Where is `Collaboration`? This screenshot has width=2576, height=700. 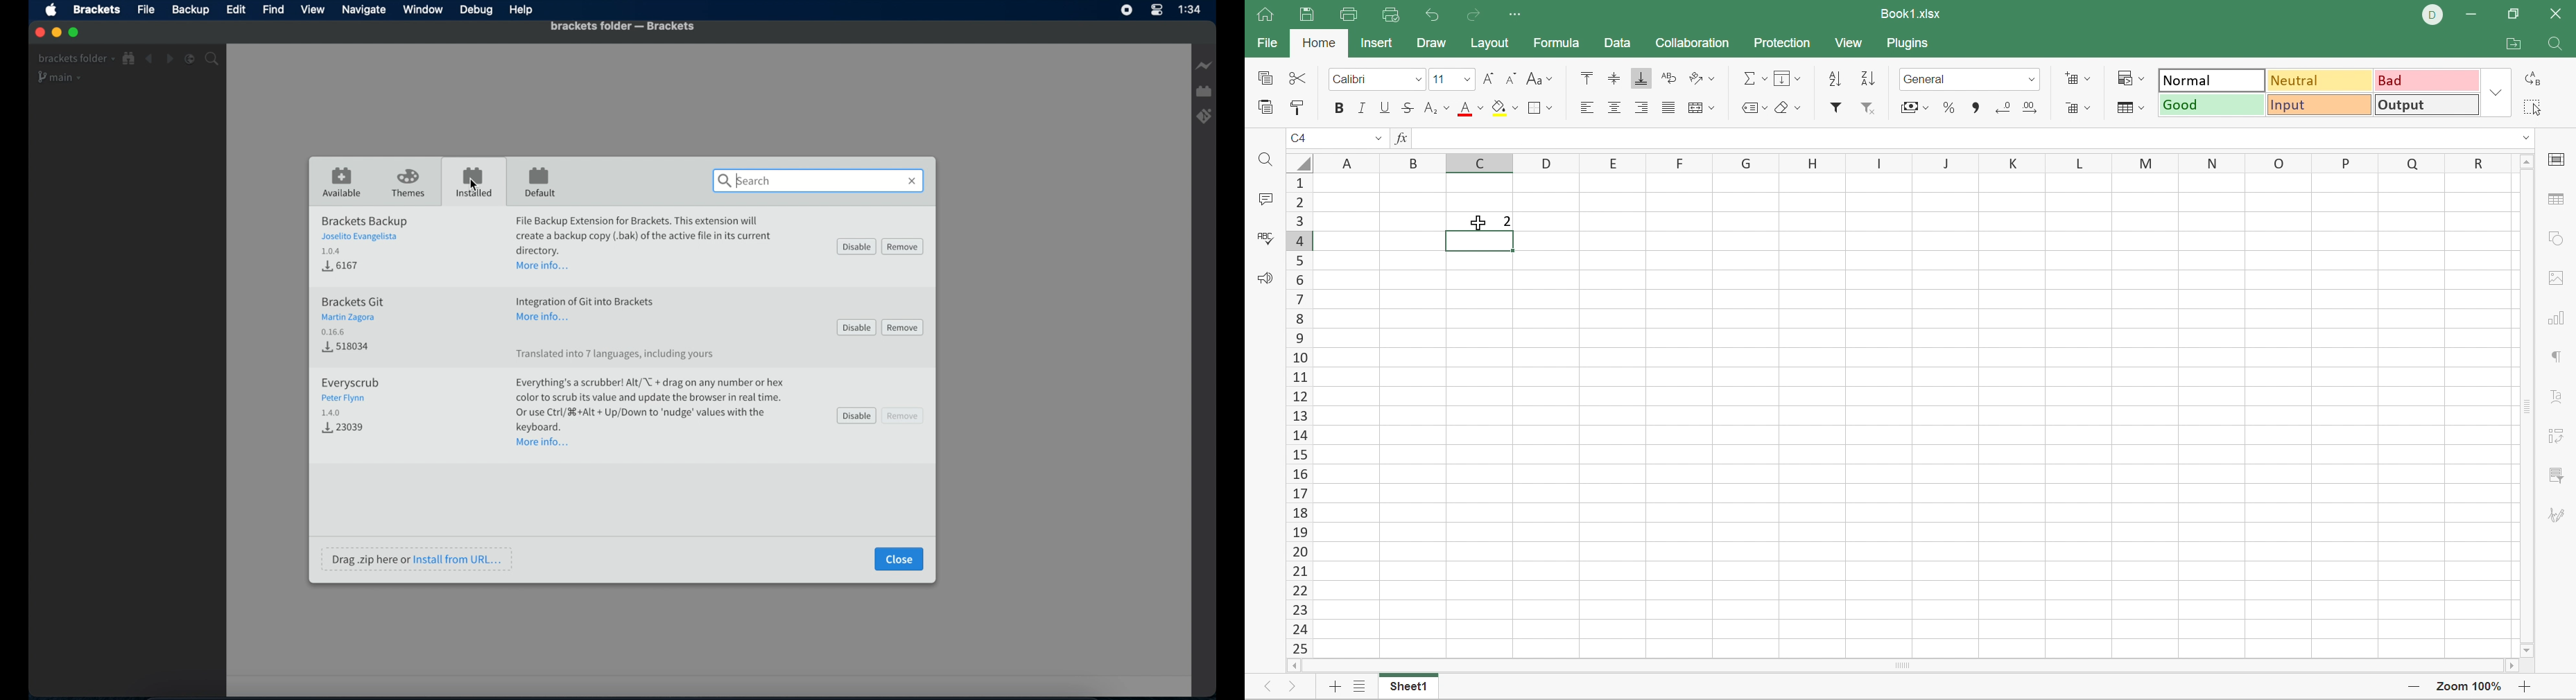 Collaboration is located at coordinates (1695, 42).